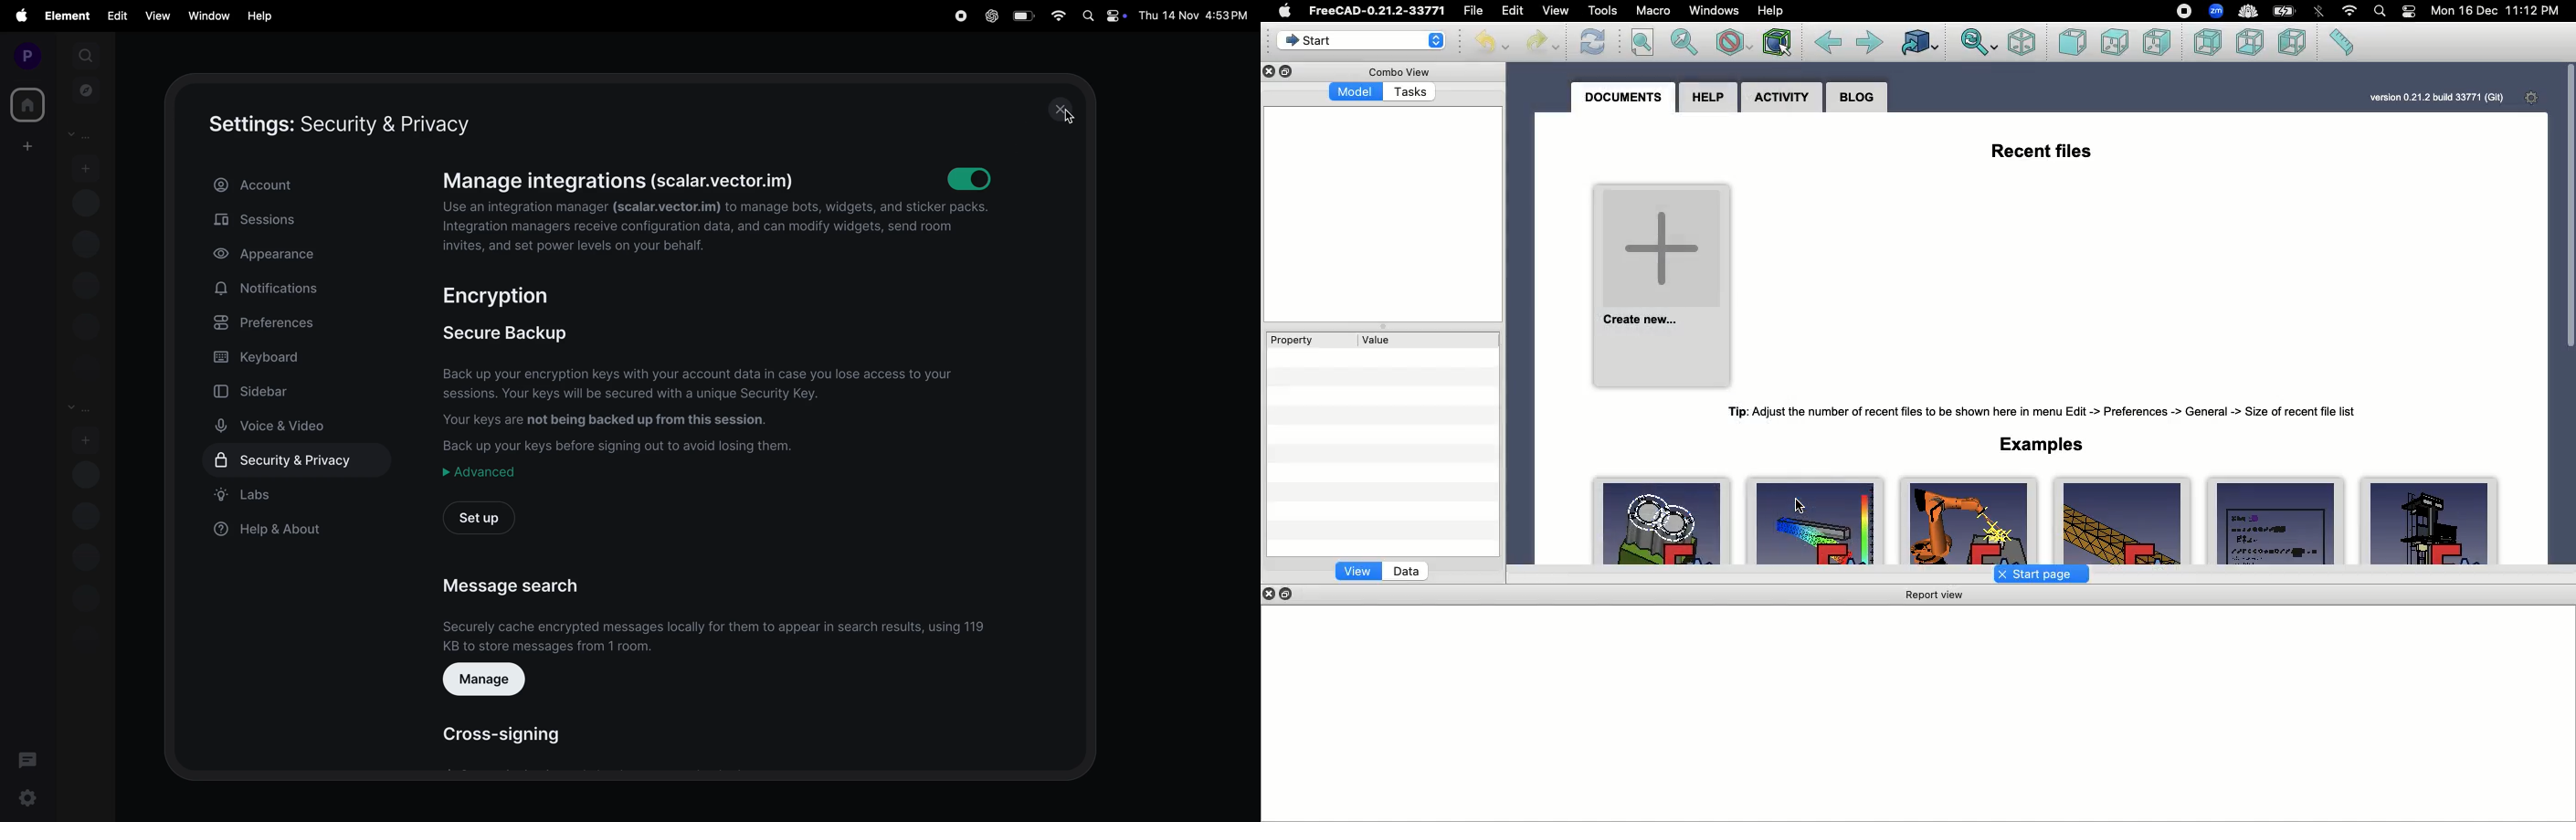  Describe the element at coordinates (2286, 11) in the screenshot. I see `Charge` at that location.